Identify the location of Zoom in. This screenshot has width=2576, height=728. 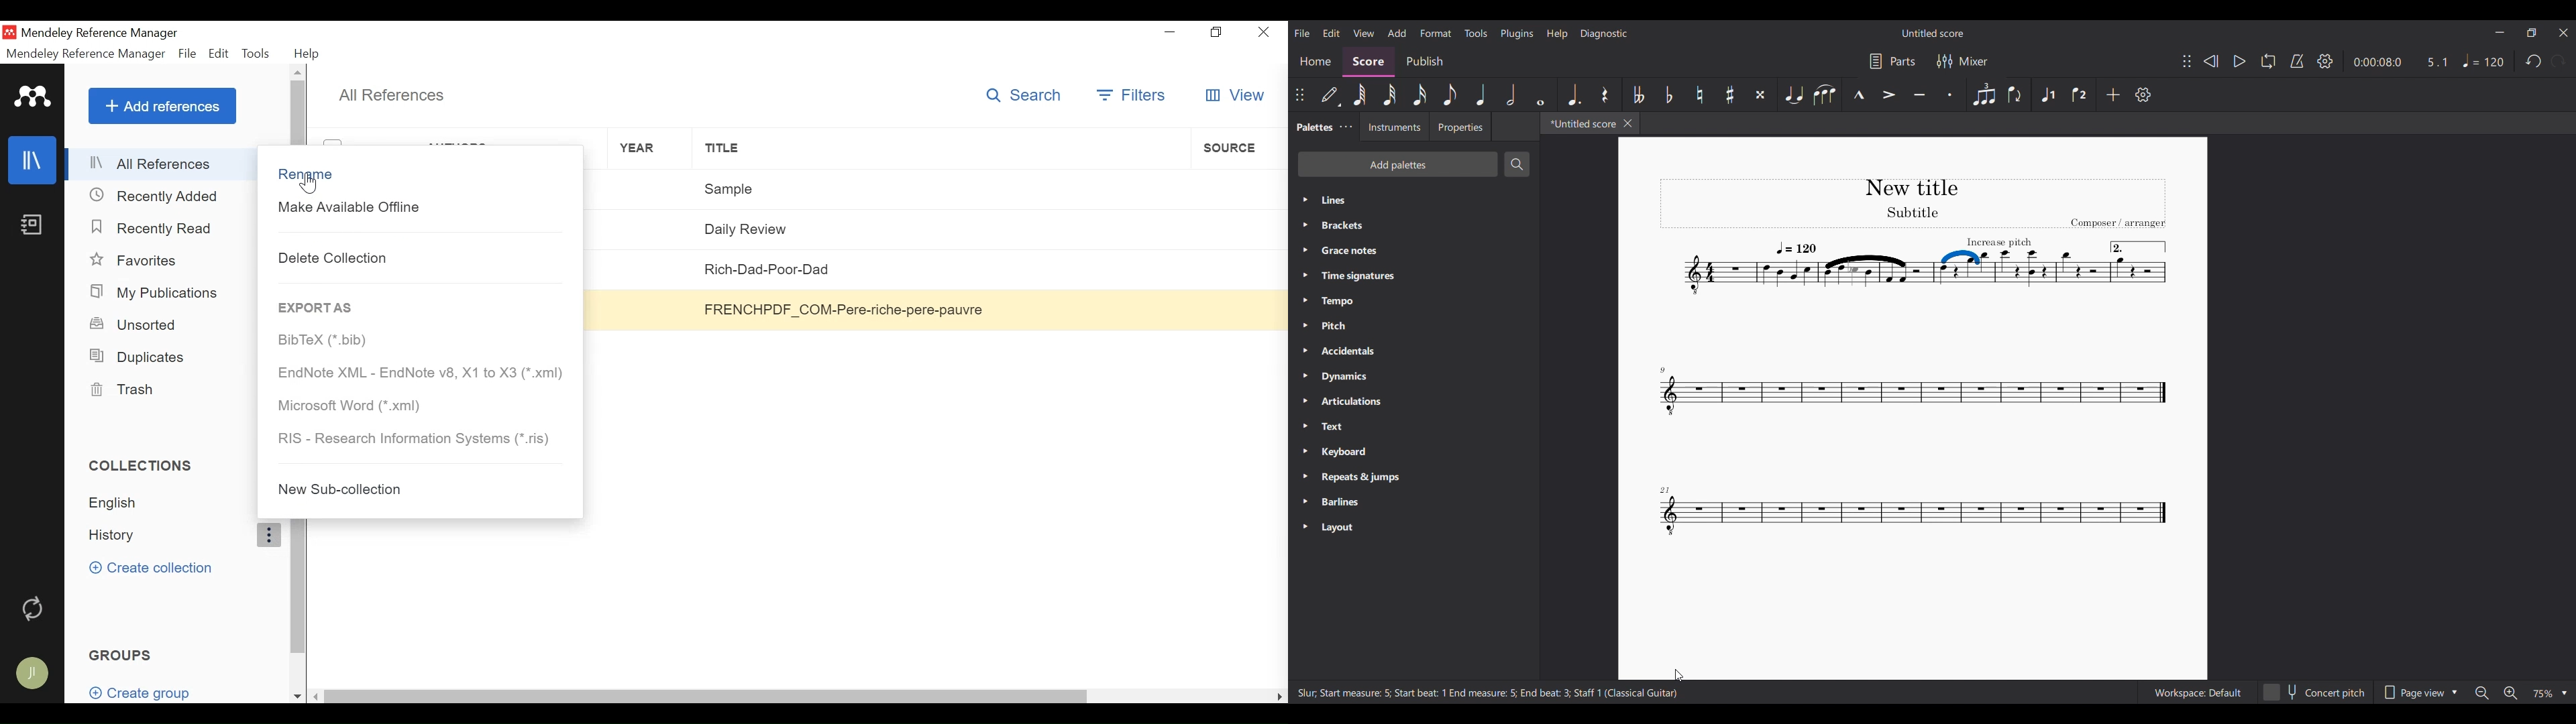
(2509, 692).